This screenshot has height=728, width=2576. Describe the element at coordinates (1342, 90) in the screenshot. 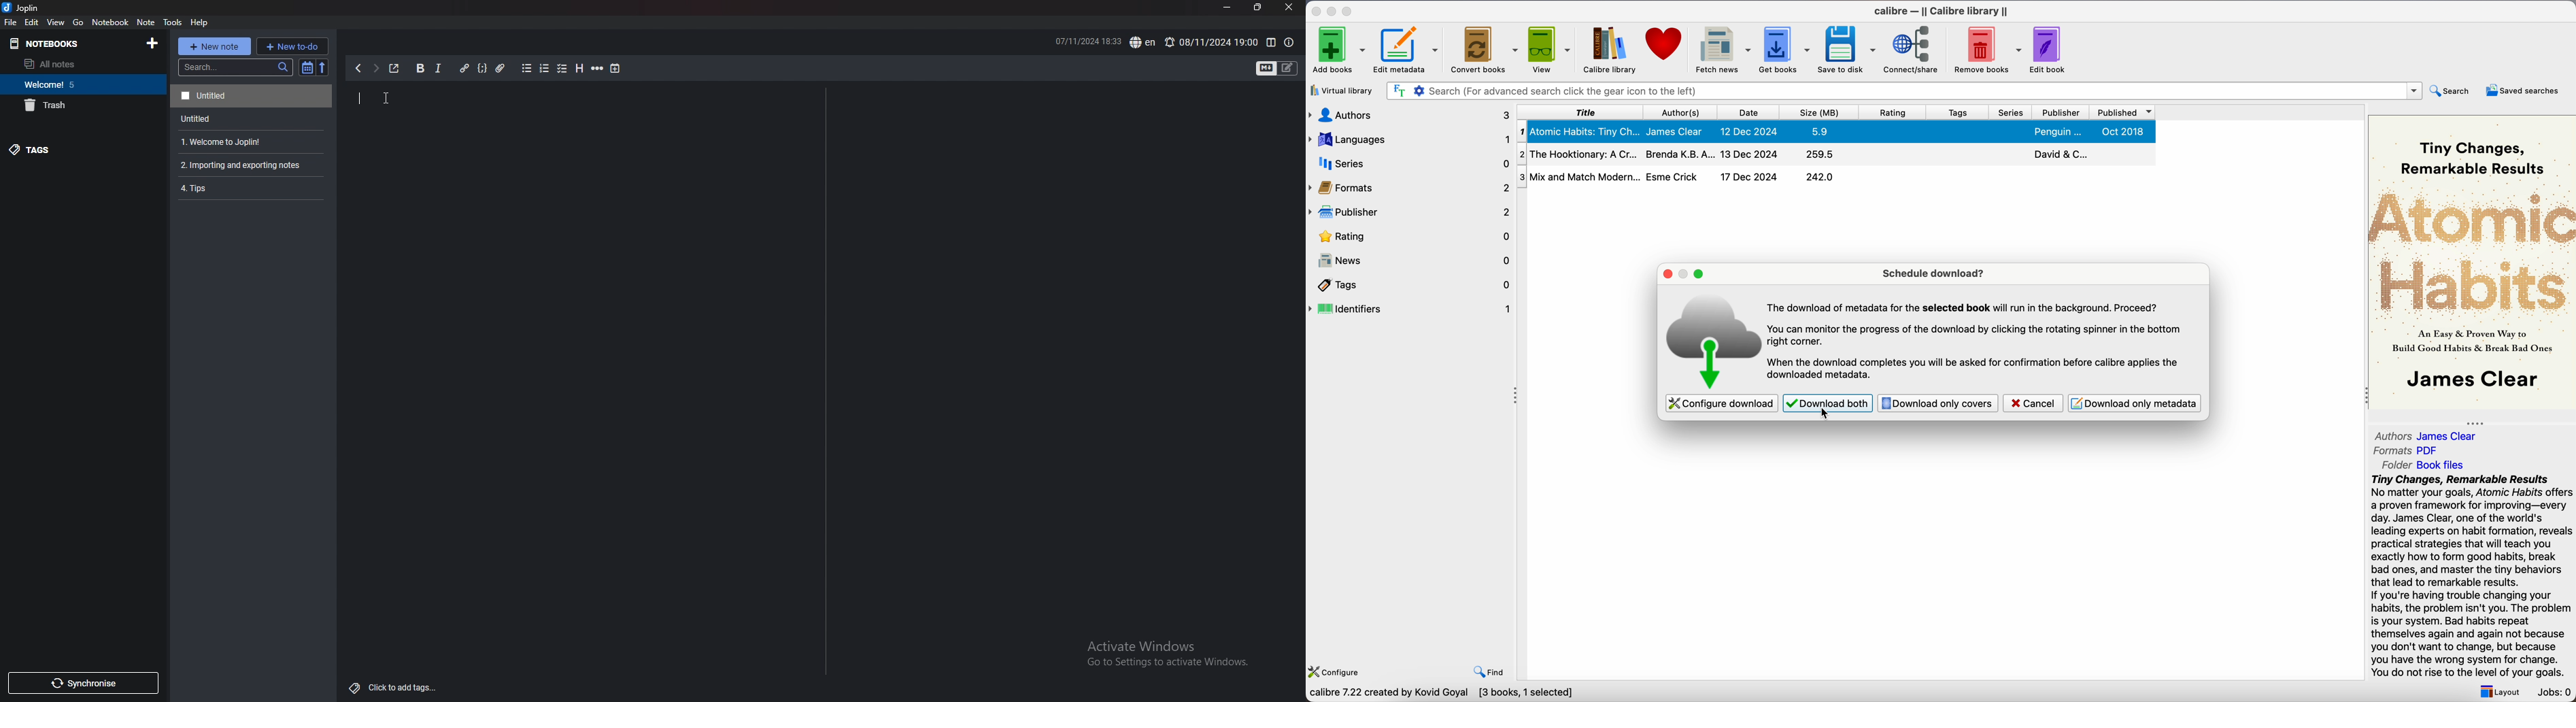

I see `virtual library` at that location.